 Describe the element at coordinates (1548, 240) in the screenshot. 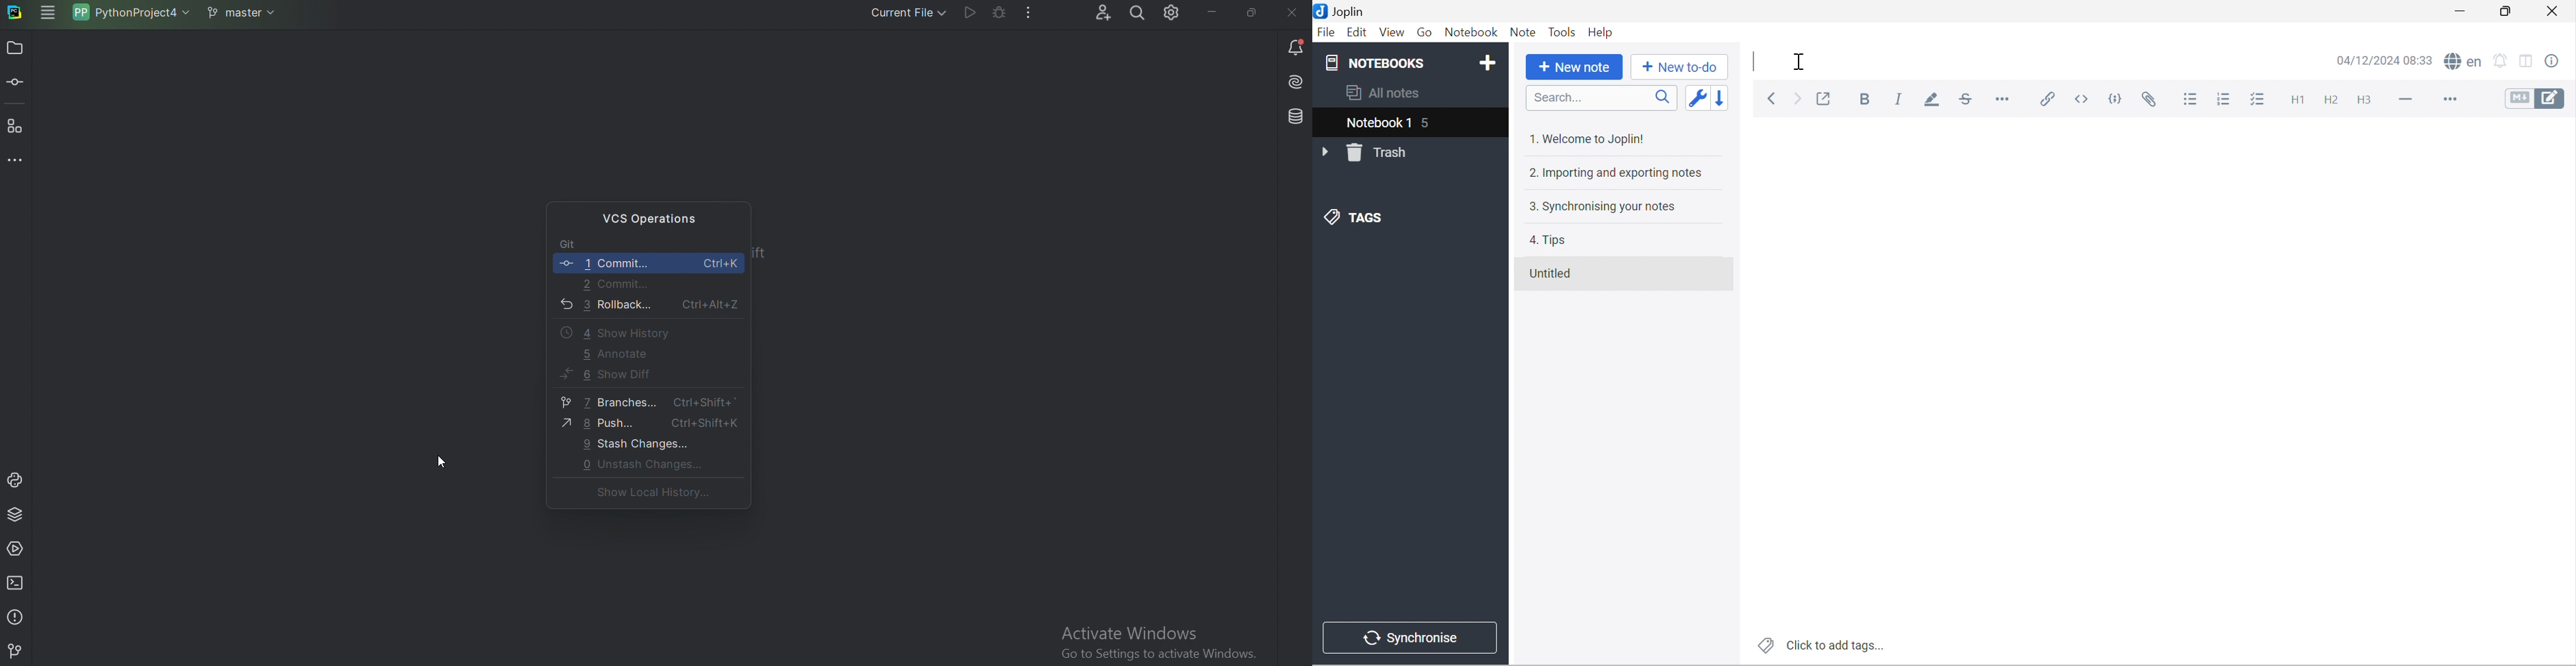

I see `4. Tips` at that location.